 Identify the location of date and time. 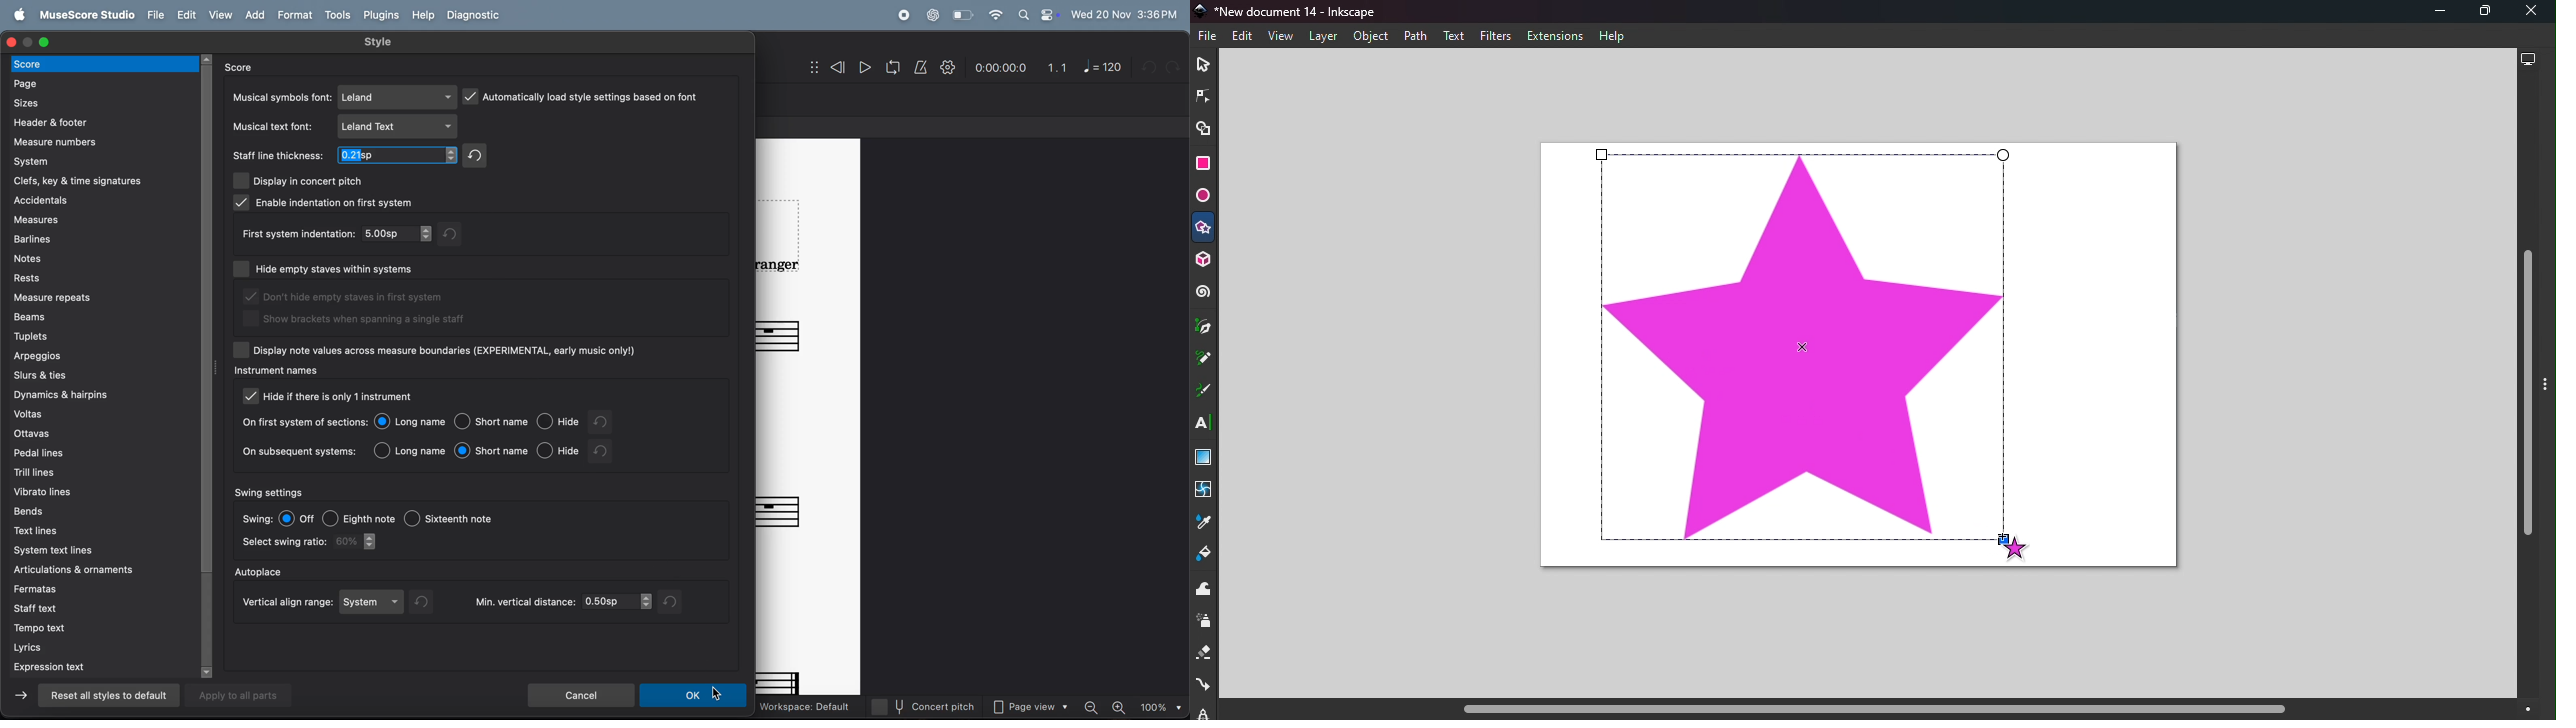
(1125, 12).